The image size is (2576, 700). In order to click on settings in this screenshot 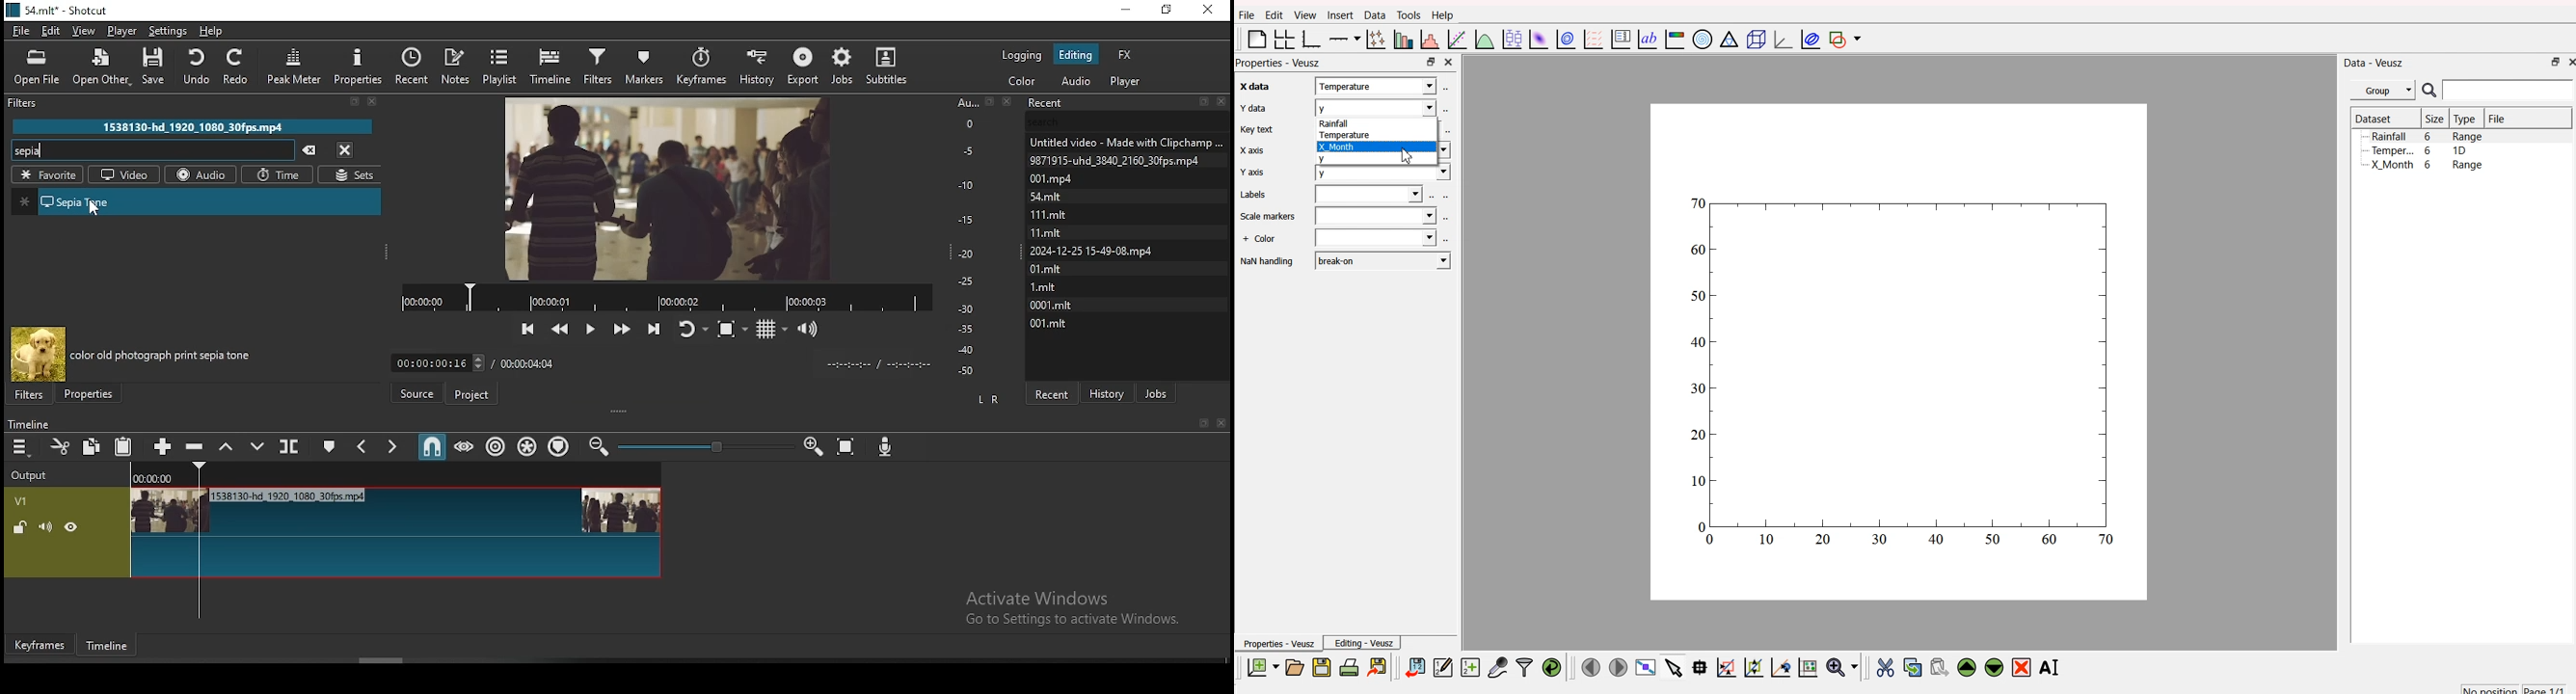, I will do `click(170, 29)`.